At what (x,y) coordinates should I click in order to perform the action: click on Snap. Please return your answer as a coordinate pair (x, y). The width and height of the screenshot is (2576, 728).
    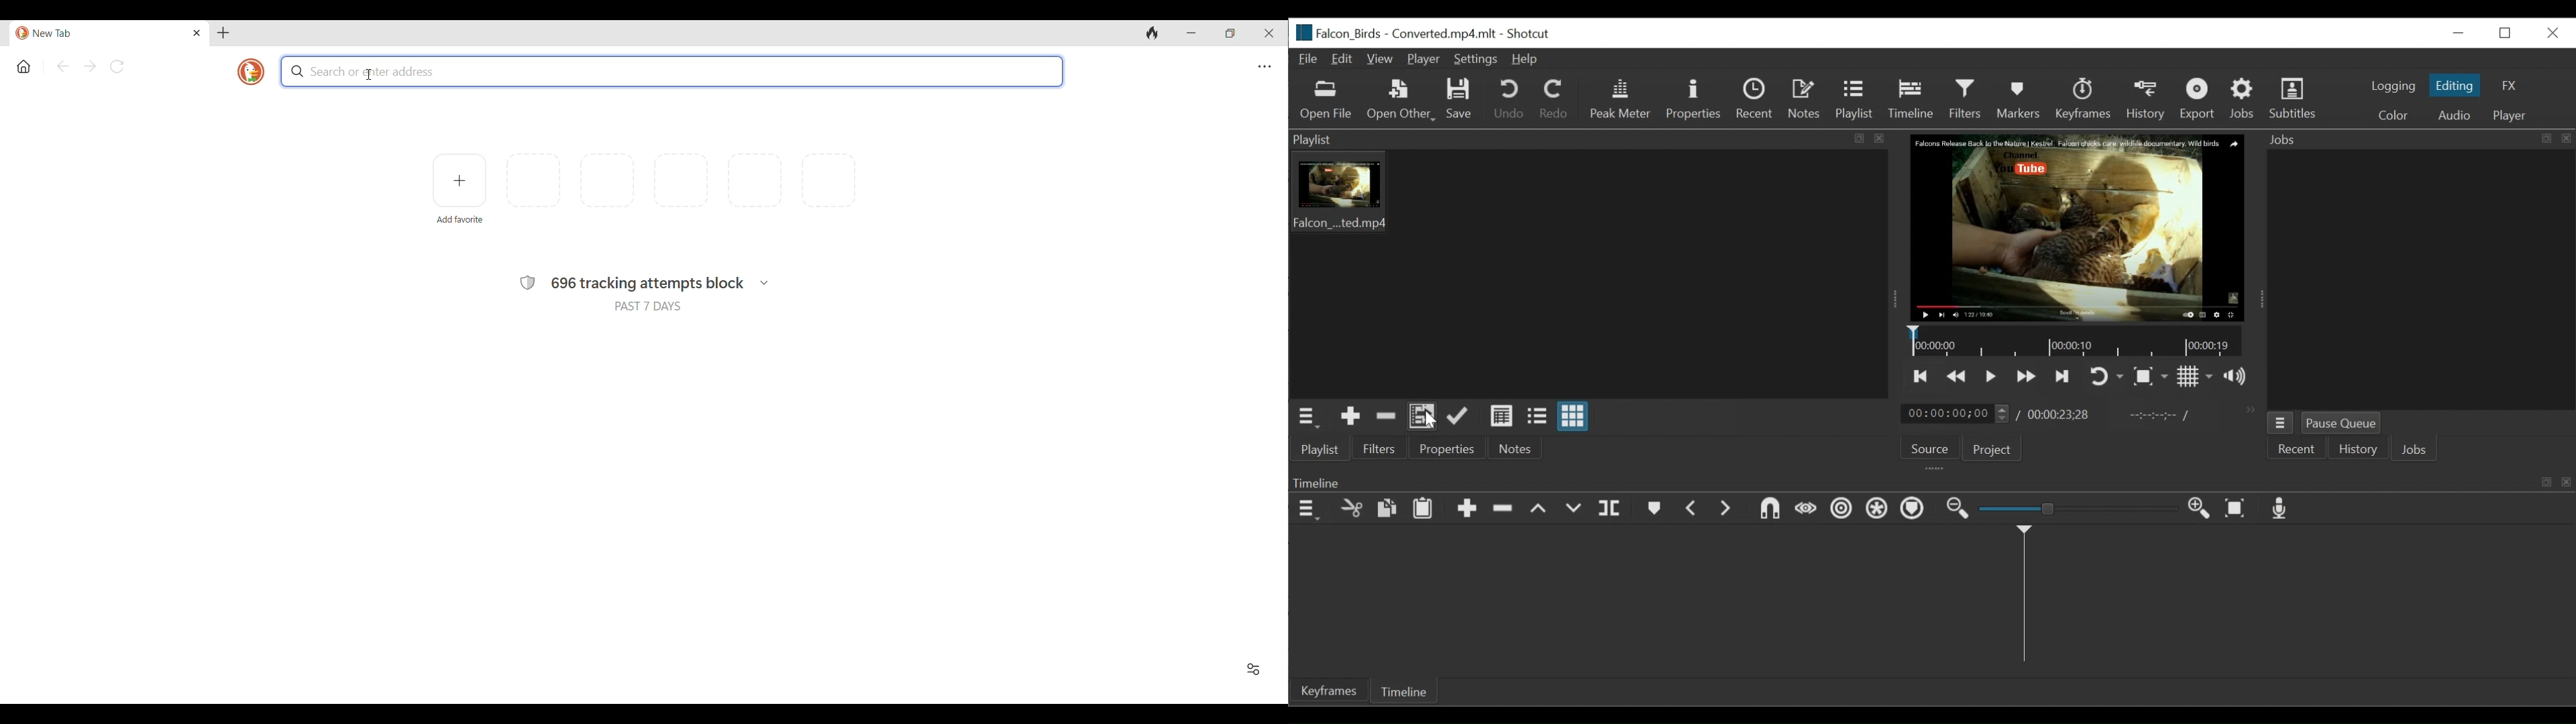
    Looking at the image, I should click on (1772, 509).